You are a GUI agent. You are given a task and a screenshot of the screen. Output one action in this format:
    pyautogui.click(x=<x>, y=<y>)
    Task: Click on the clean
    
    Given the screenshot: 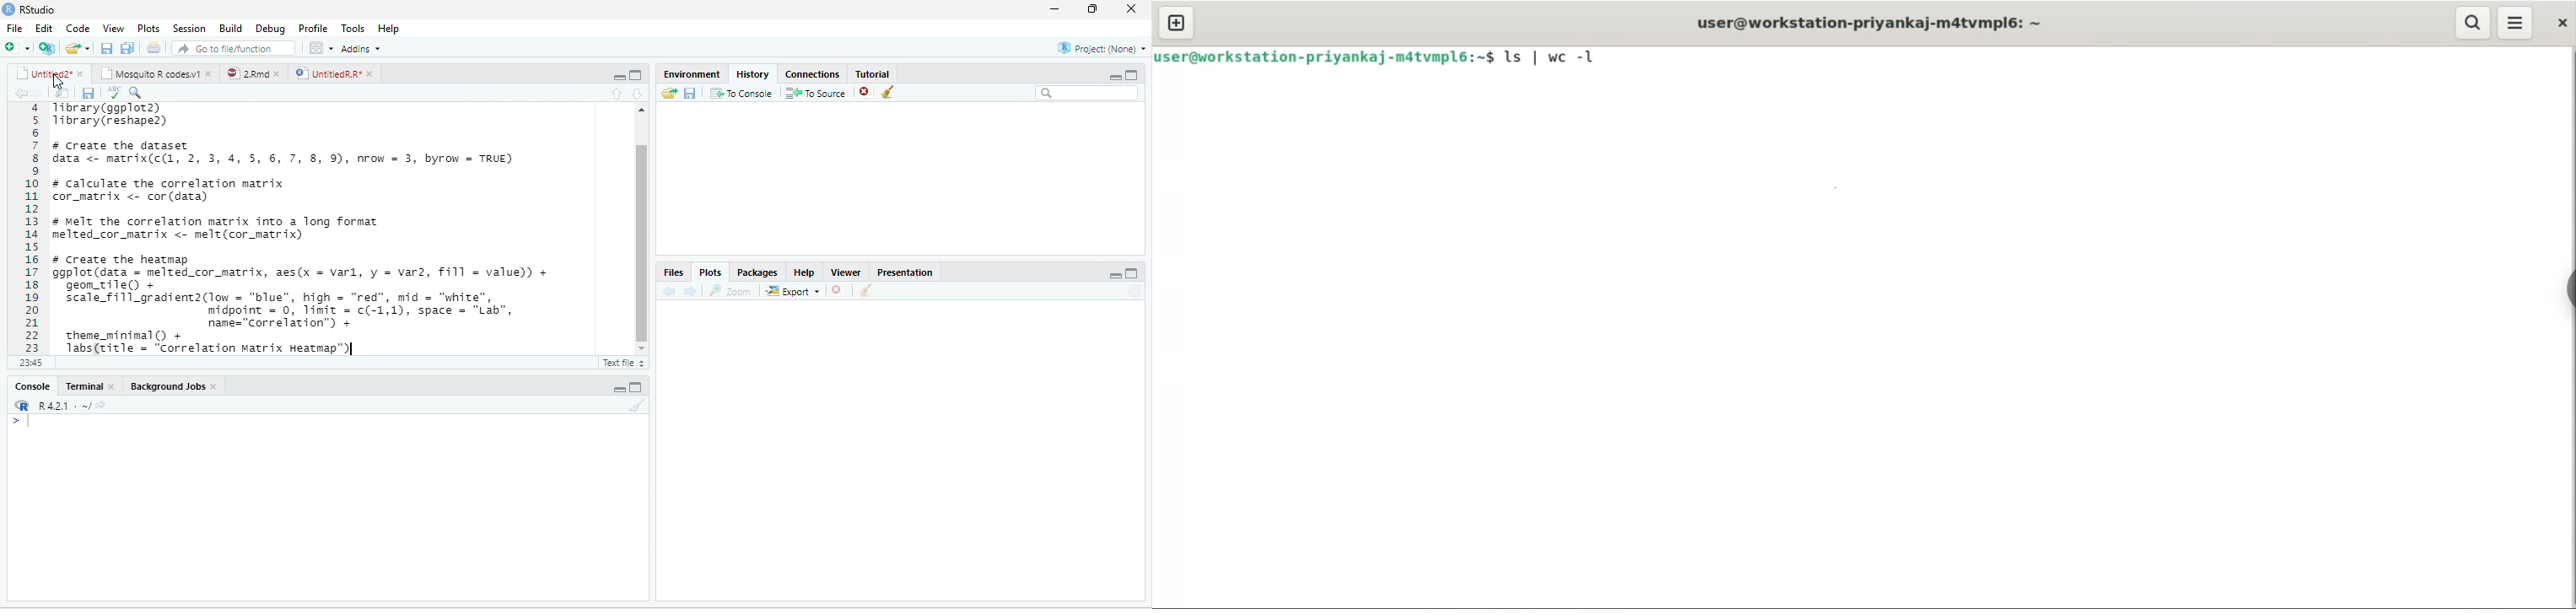 What is the action you would take?
    pyautogui.click(x=899, y=94)
    